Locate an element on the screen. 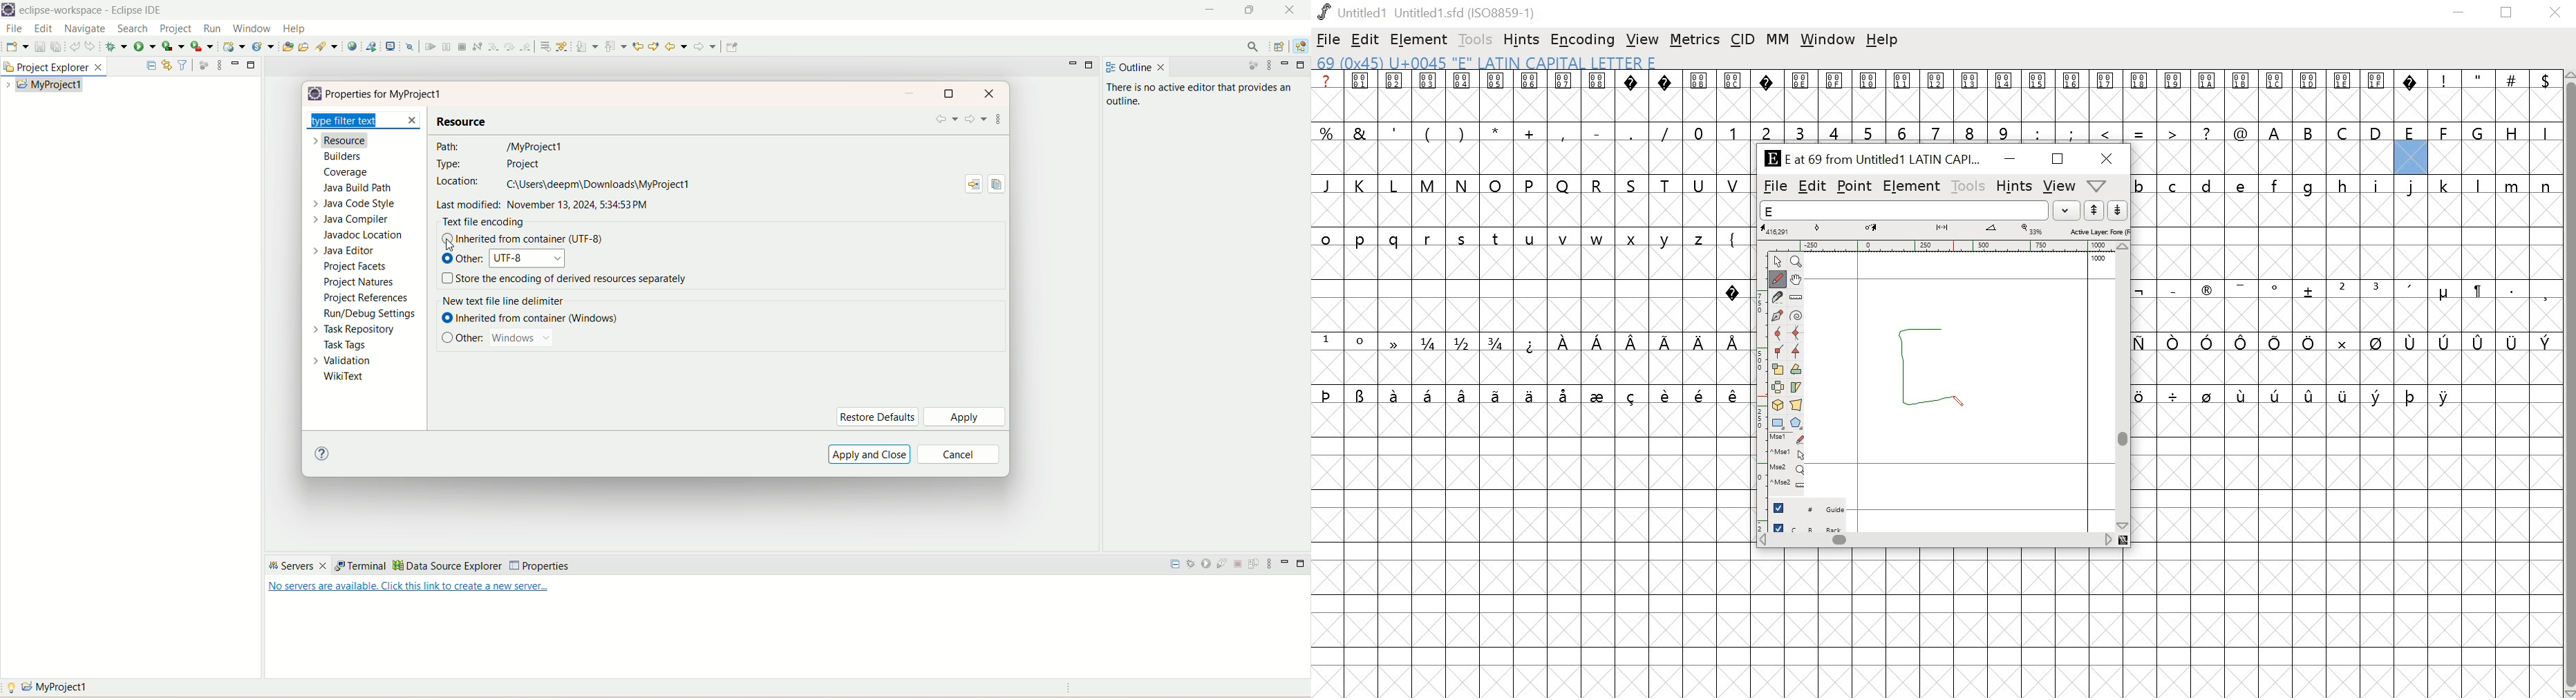 This screenshot has width=2576, height=700. search is located at coordinates (329, 46).